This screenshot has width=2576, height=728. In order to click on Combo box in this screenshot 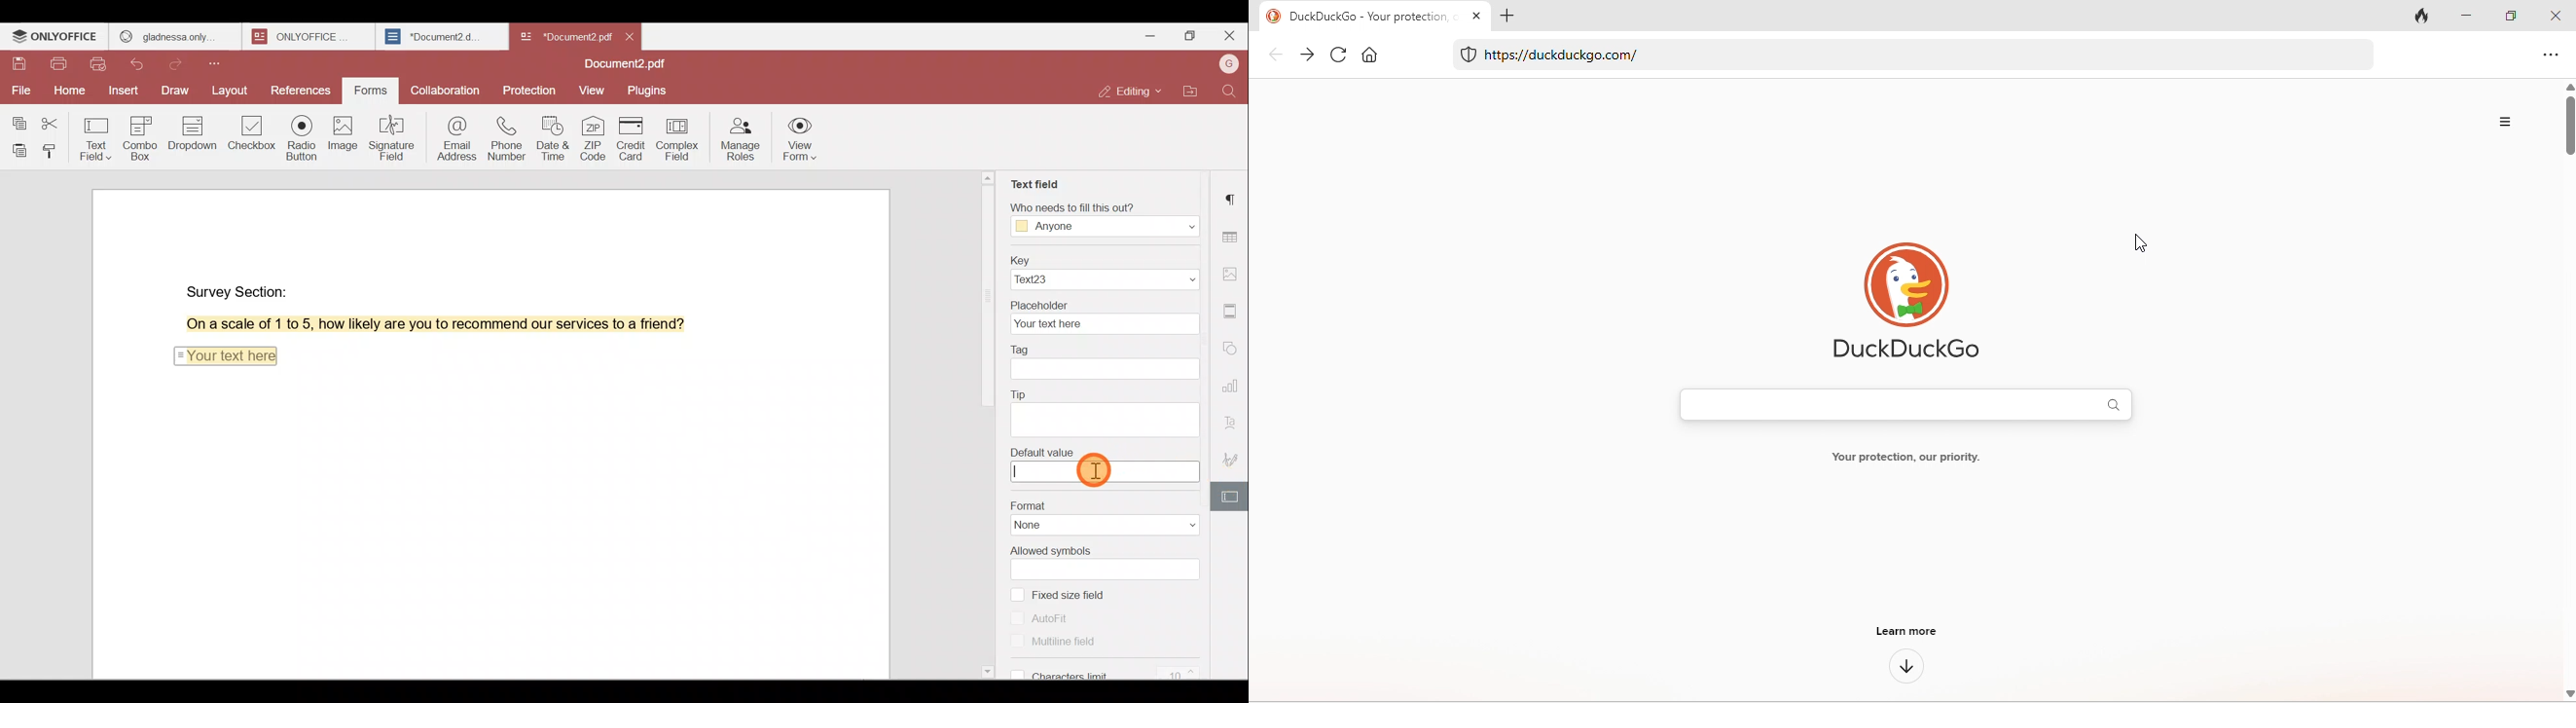, I will do `click(145, 136)`.